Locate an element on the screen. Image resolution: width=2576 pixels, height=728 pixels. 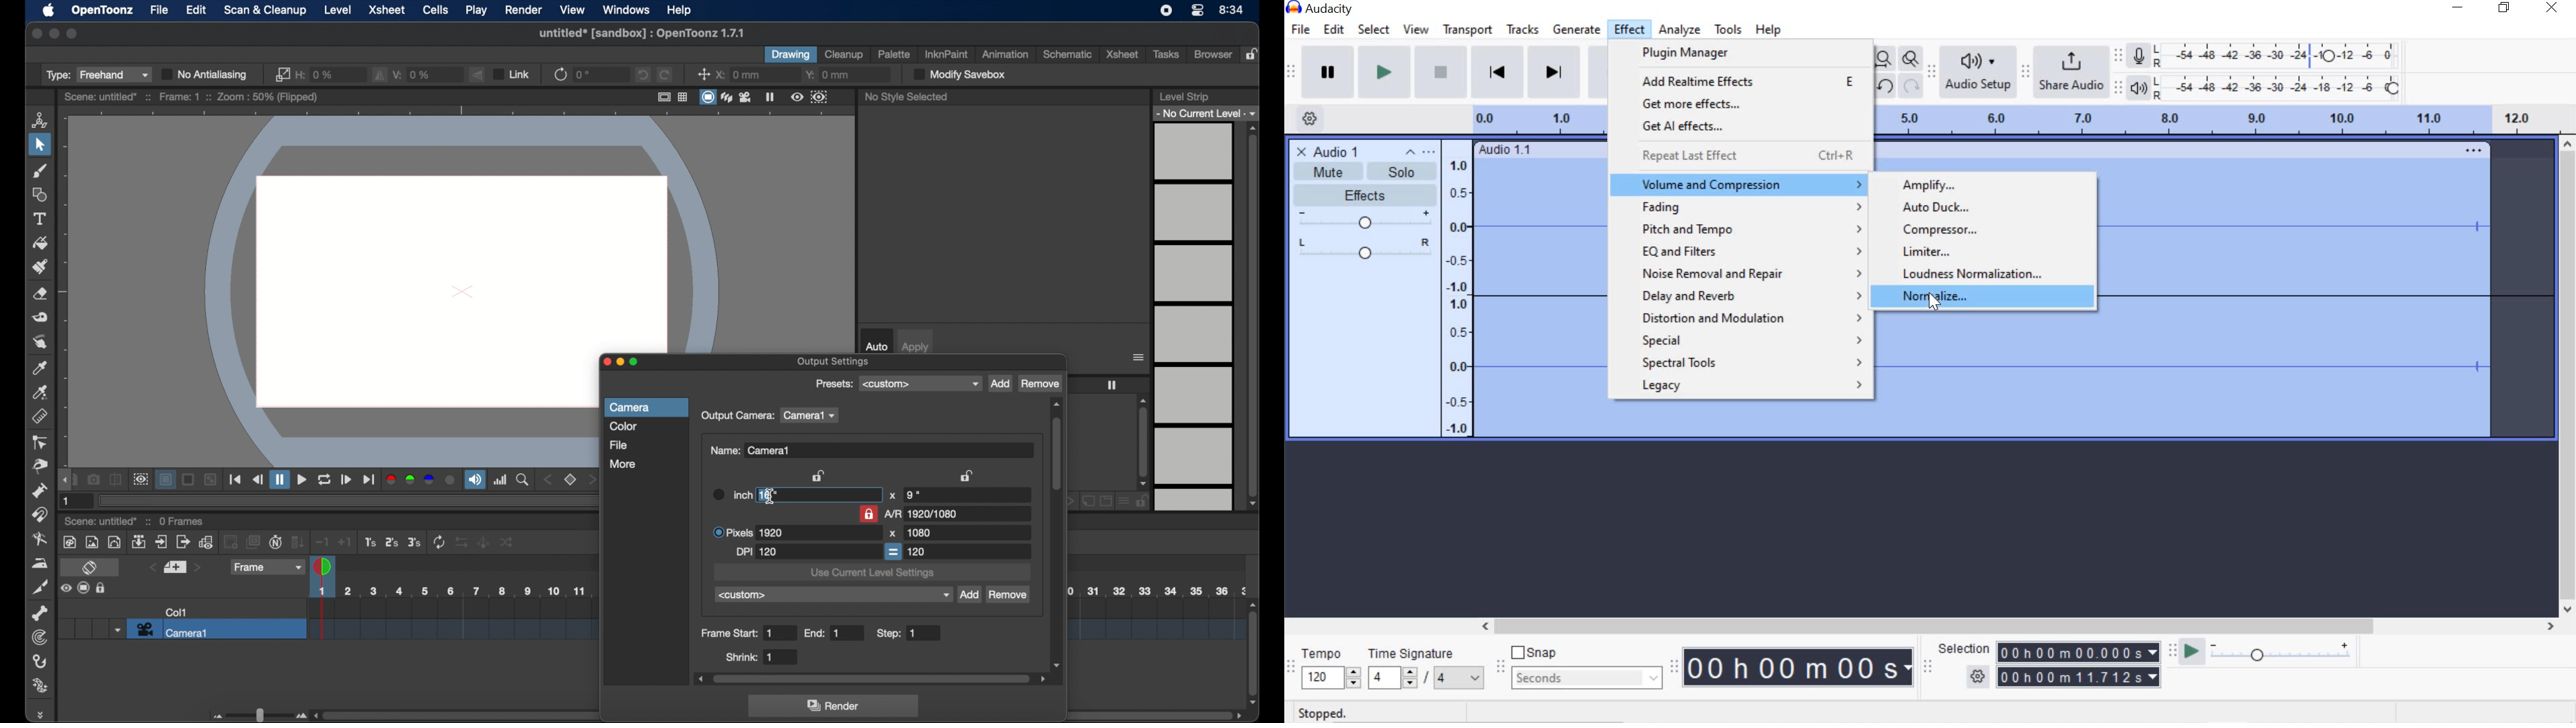
Loudness Normalization is located at coordinates (1974, 275).